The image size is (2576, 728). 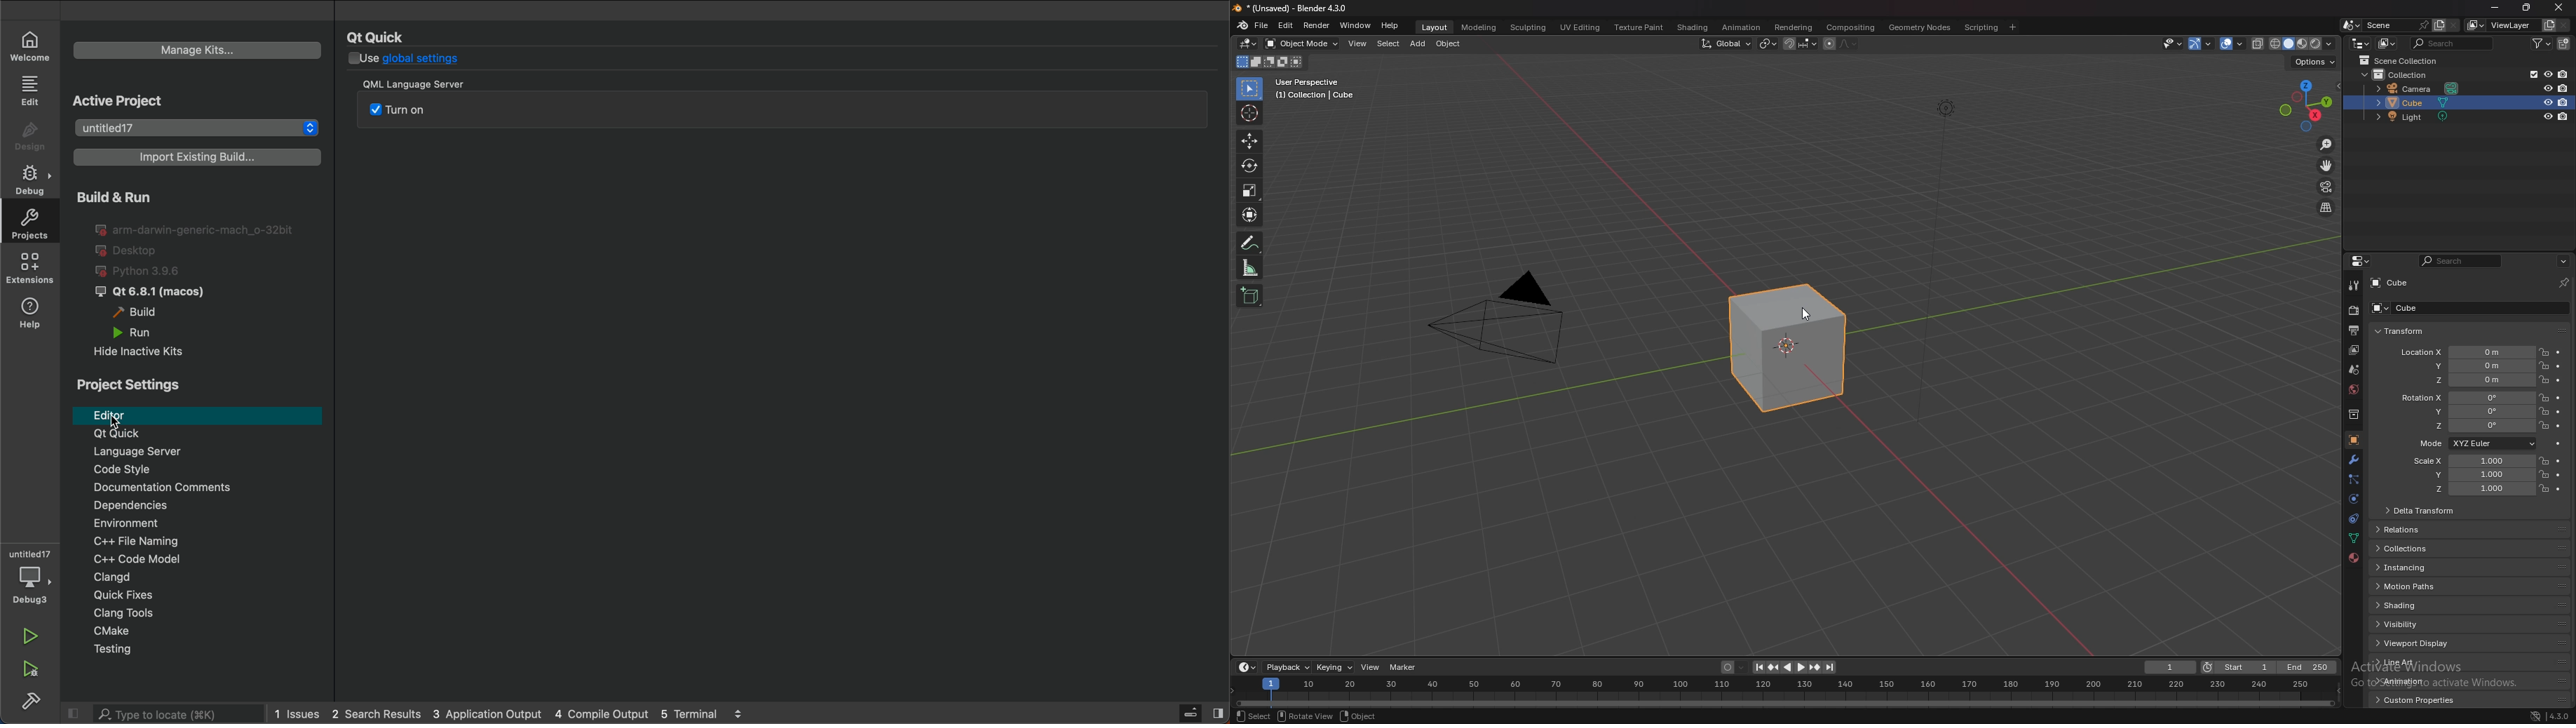 I want to click on move, so click(x=1249, y=140).